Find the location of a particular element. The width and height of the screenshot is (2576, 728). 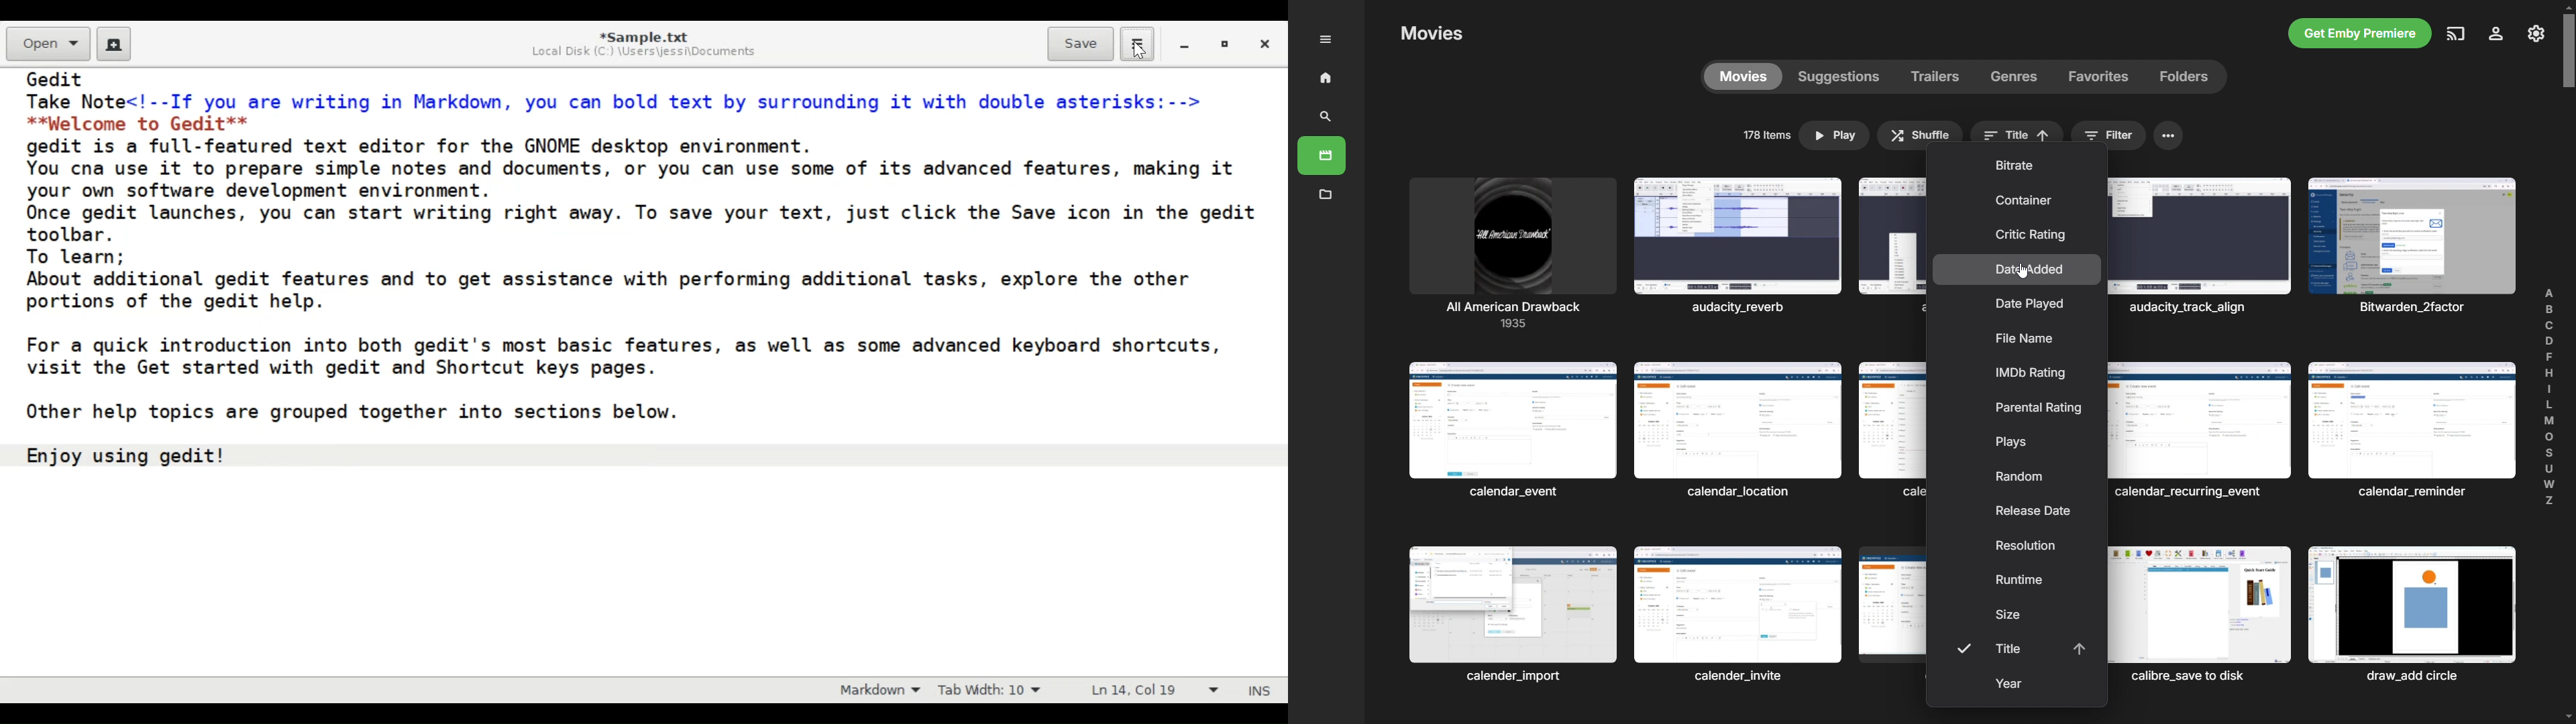

*Sample.txt is located at coordinates (645, 36).